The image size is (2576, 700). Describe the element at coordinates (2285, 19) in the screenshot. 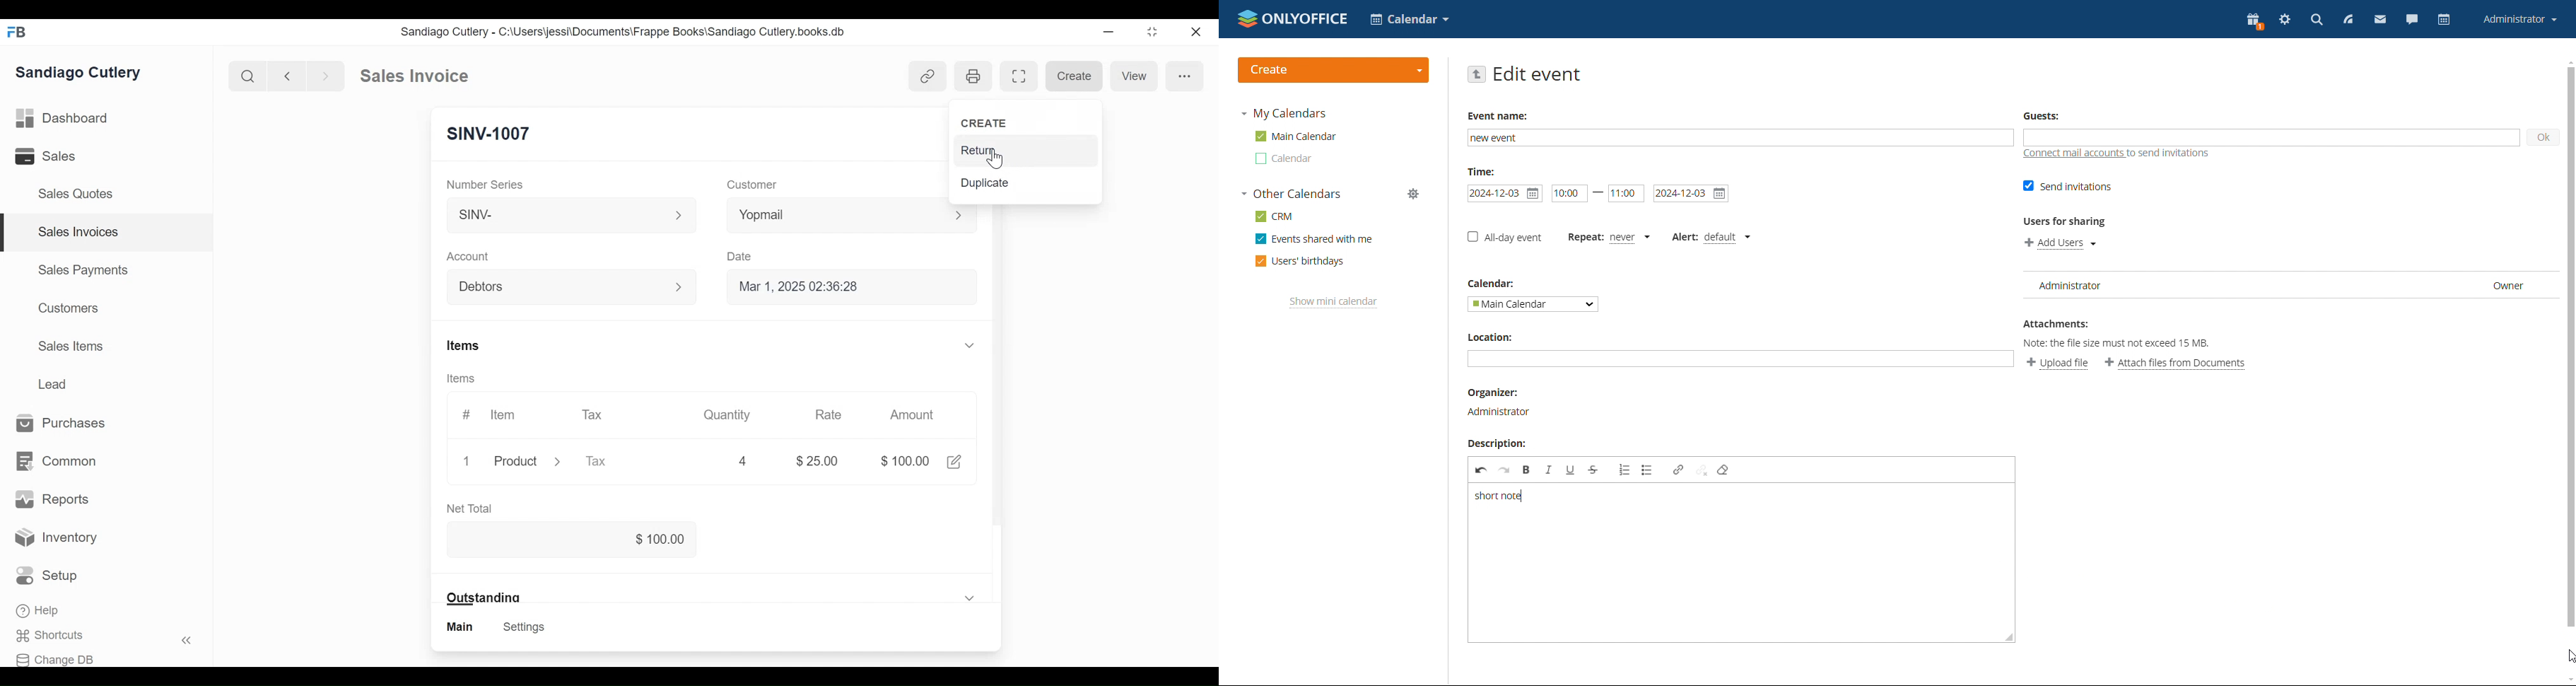

I see `settings` at that location.